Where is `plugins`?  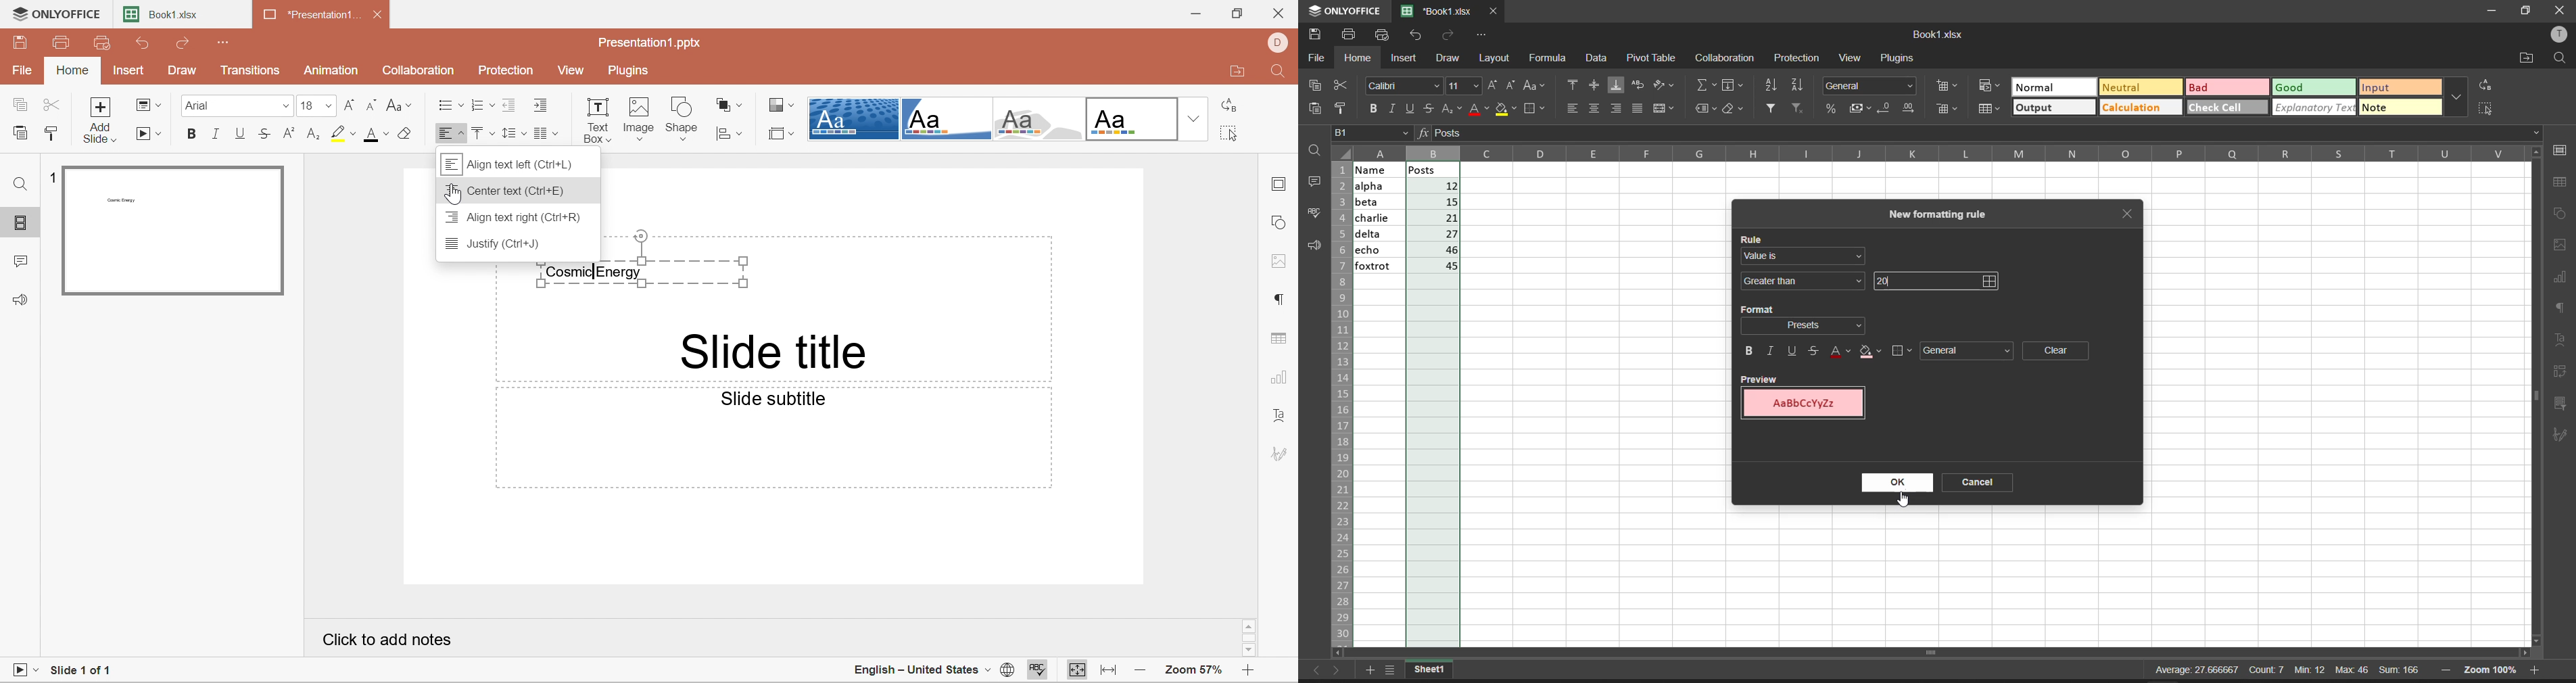
plugins is located at coordinates (1898, 59).